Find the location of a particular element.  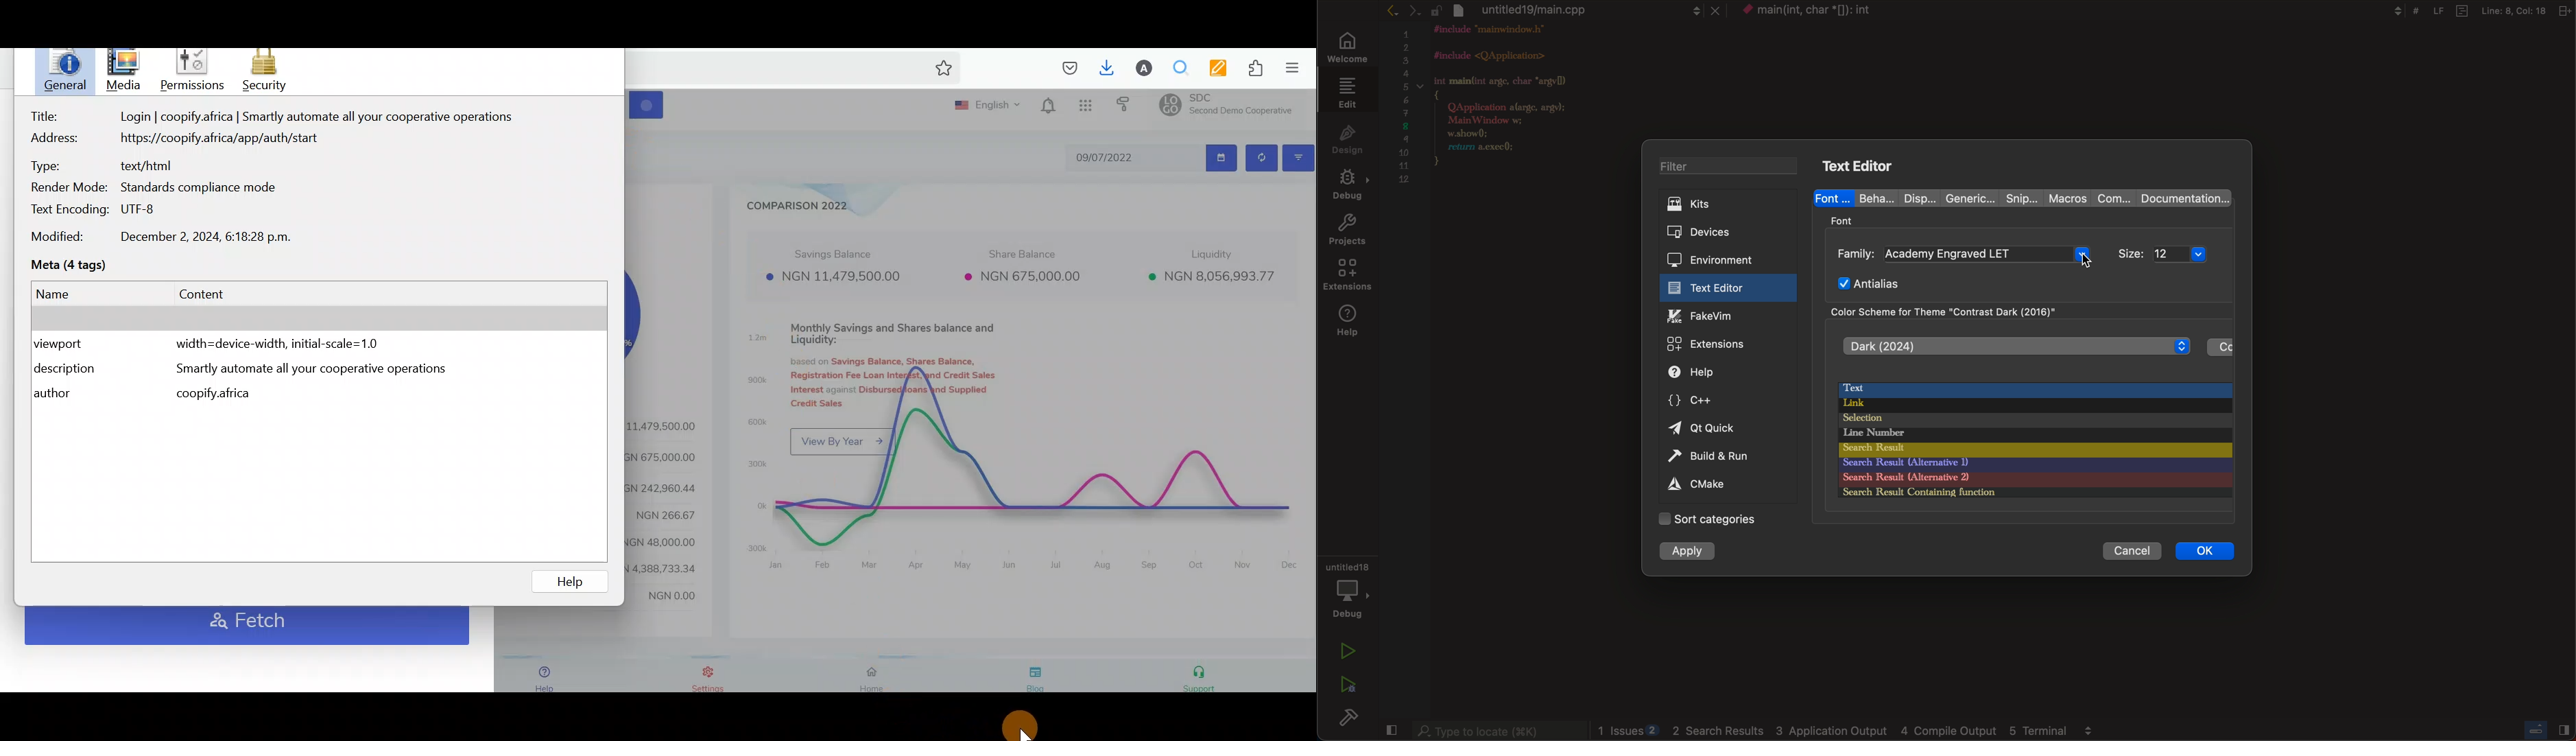

generic is located at coordinates (1967, 196).